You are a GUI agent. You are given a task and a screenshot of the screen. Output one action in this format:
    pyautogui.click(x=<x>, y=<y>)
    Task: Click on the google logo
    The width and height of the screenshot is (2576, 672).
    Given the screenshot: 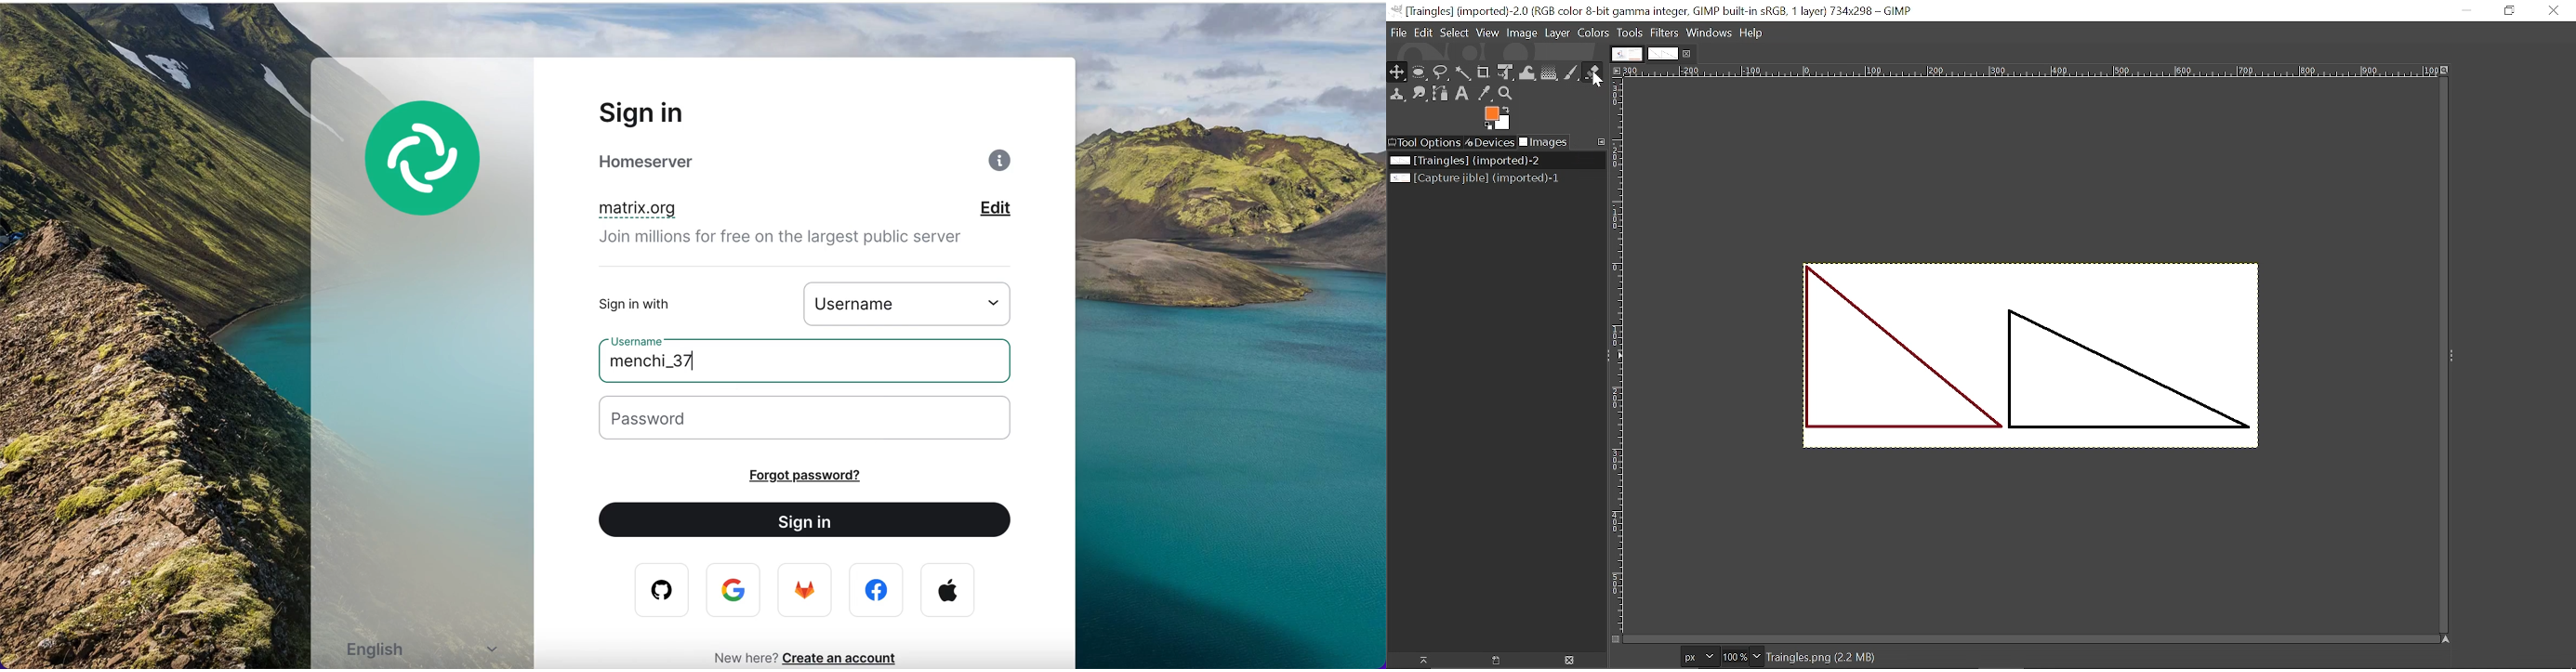 What is the action you would take?
    pyautogui.click(x=736, y=591)
    